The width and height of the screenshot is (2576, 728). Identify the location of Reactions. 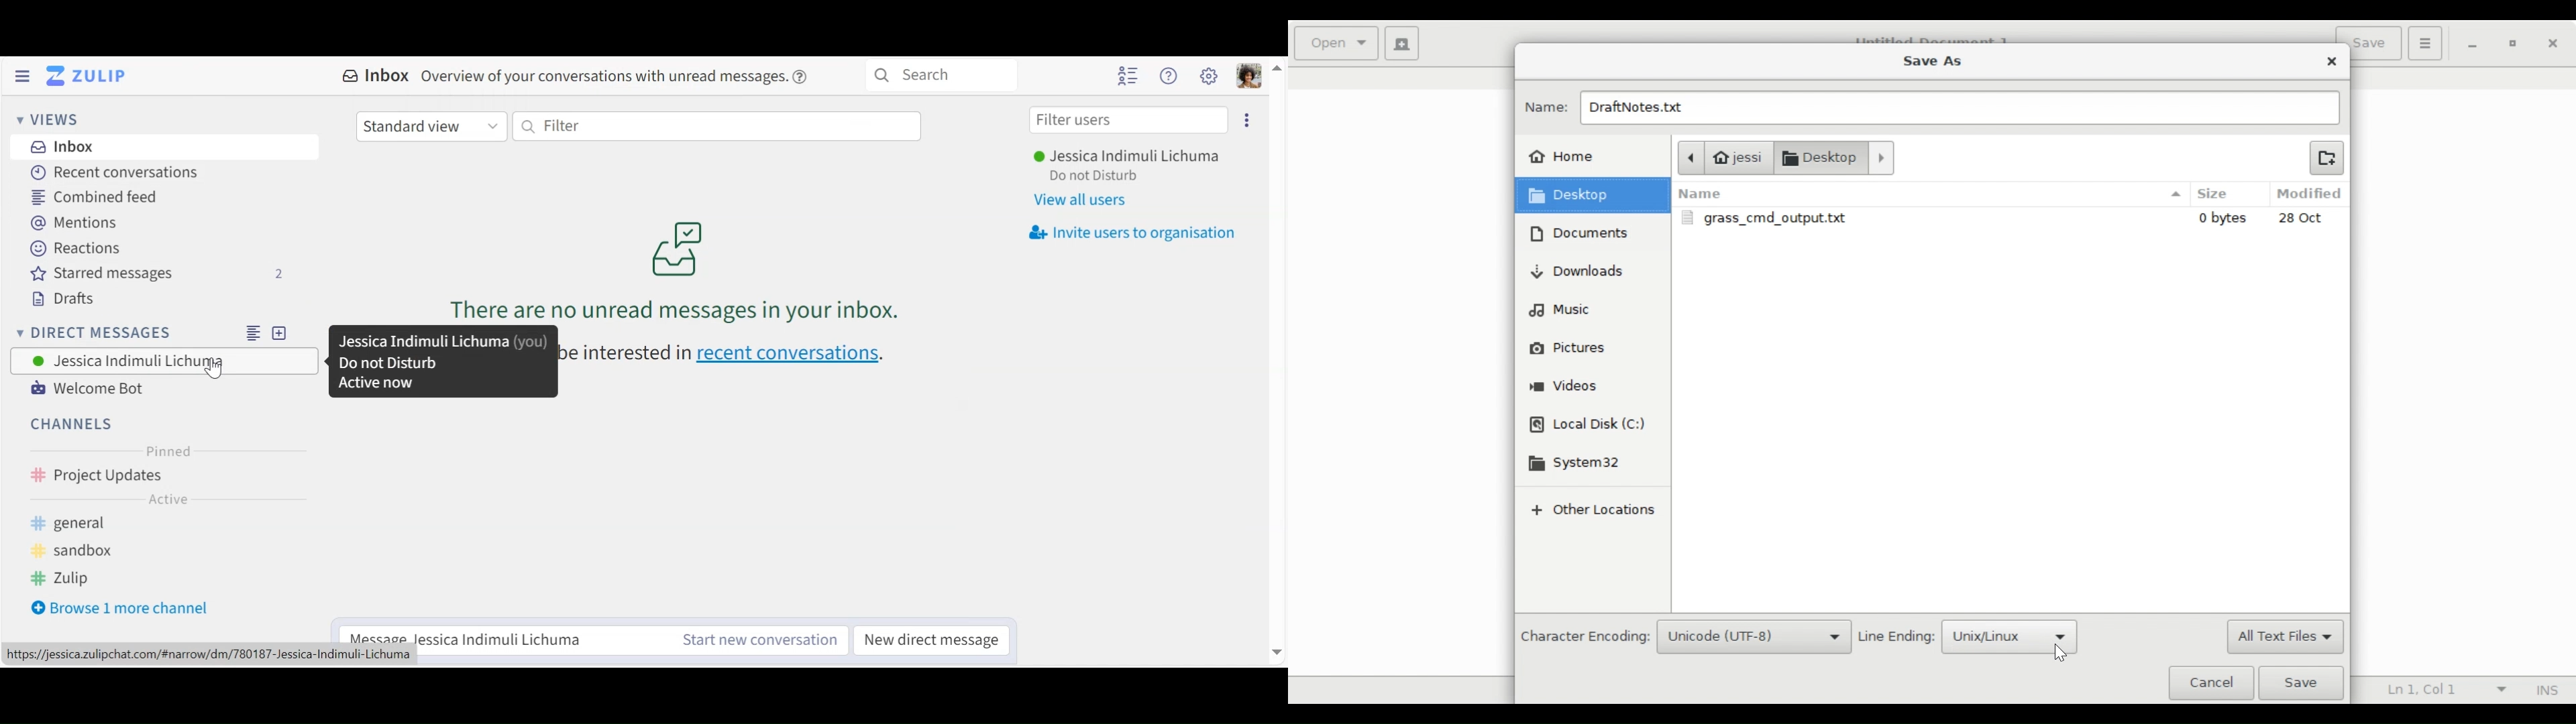
(70, 249).